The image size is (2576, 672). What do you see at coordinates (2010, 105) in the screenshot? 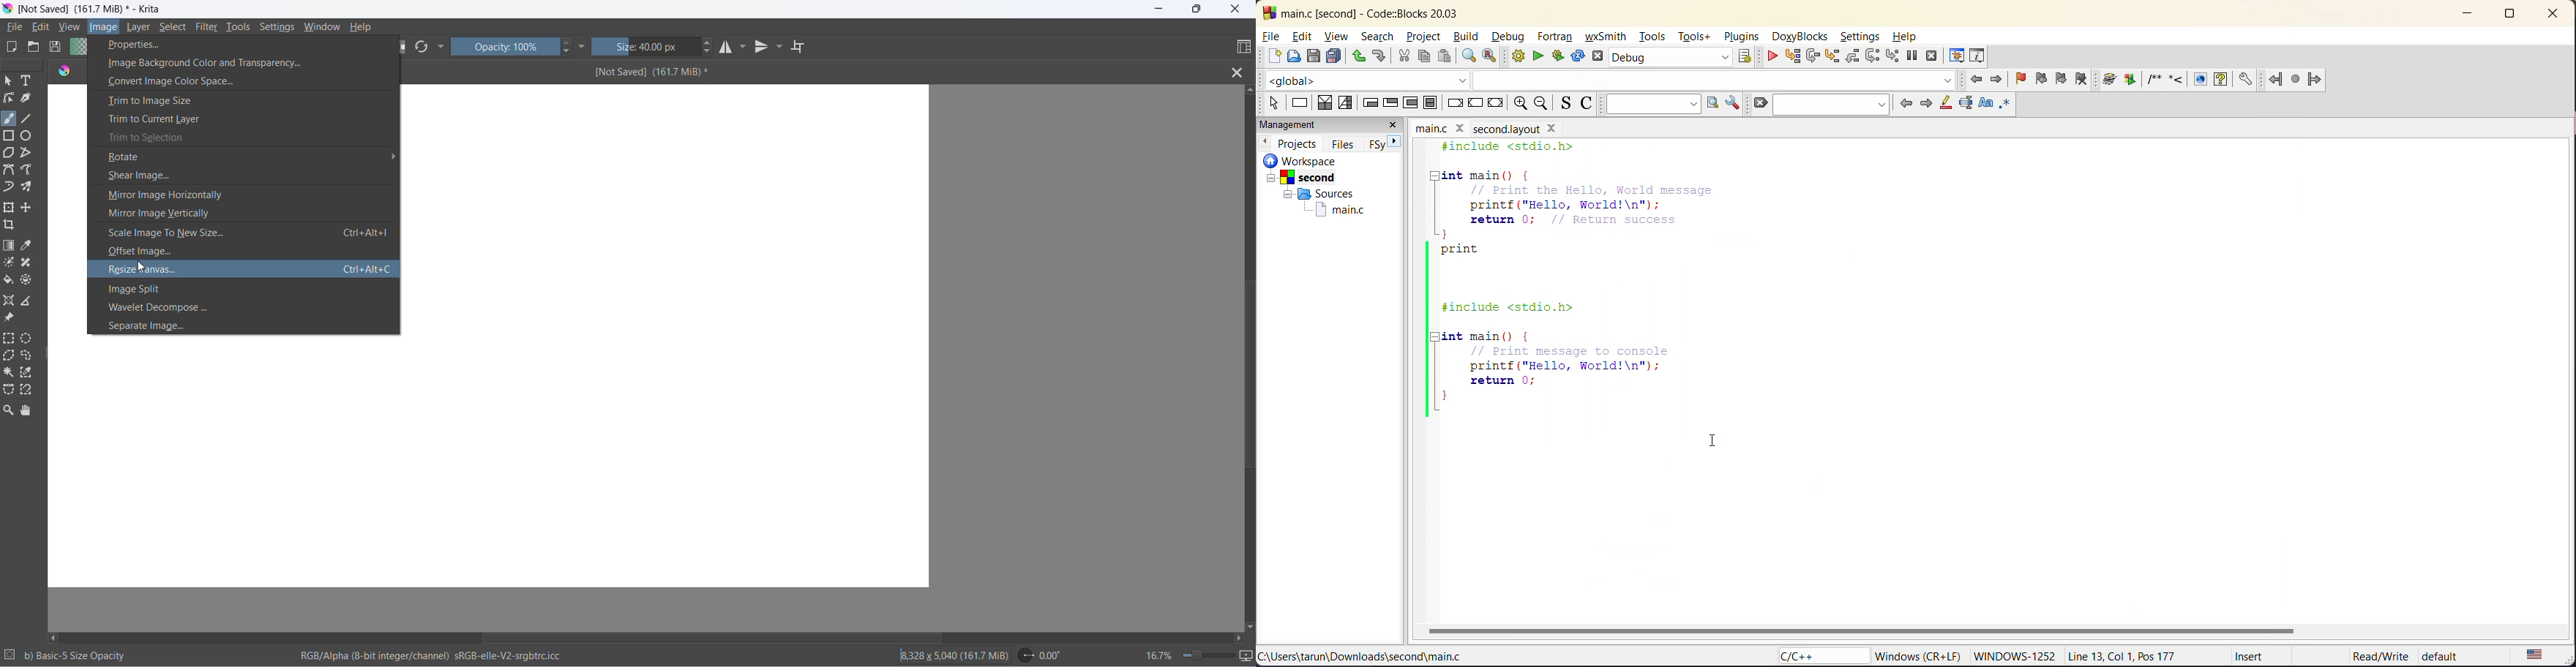
I see `use regex` at bounding box center [2010, 105].